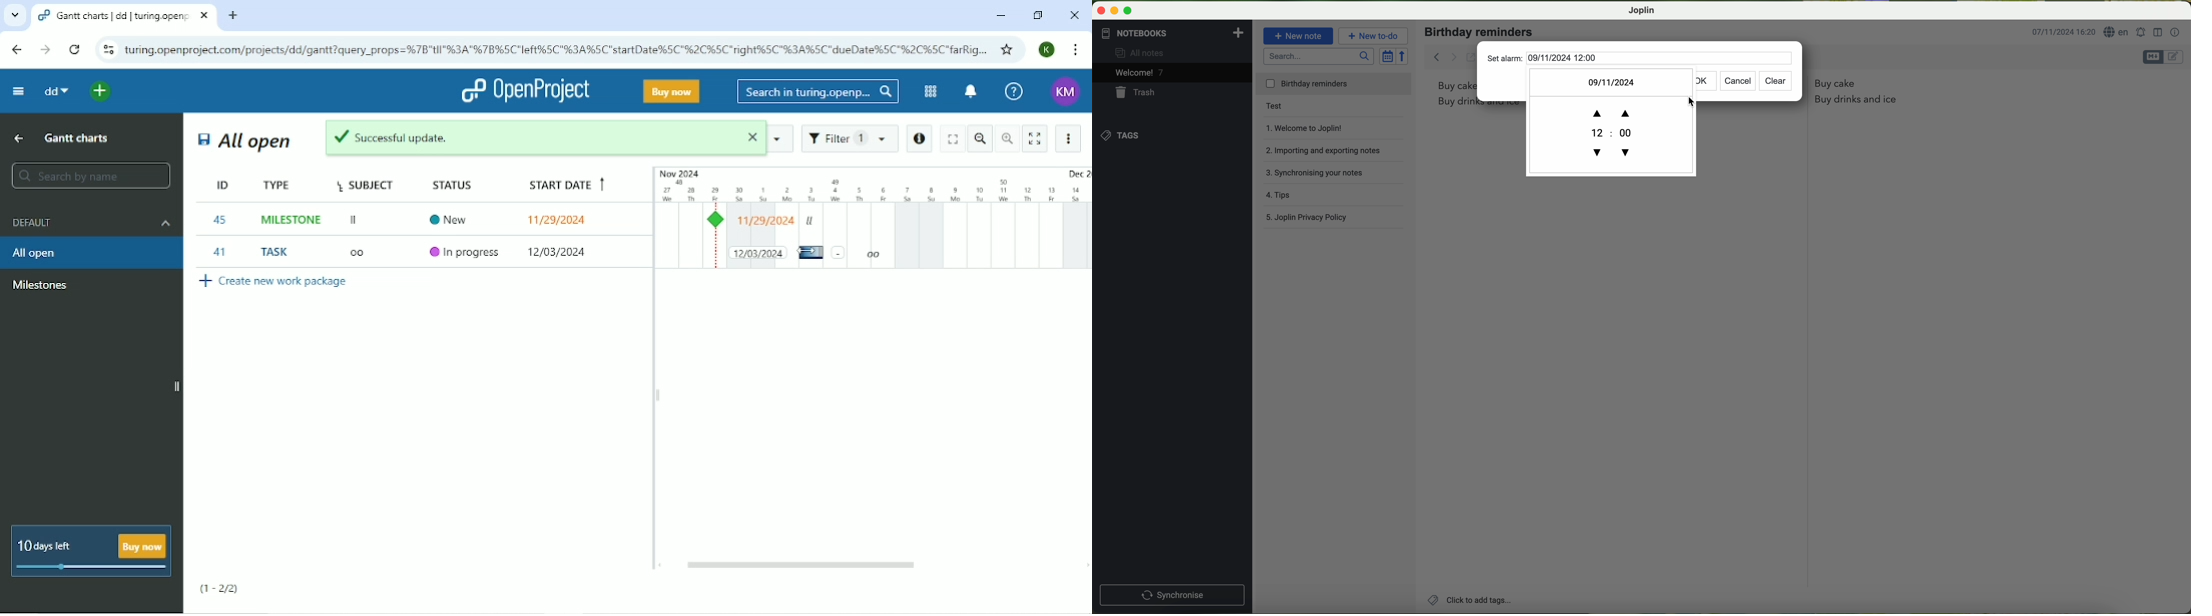 Image resolution: width=2212 pixels, height=616 pixels. I want to click on language, so click(2118, 33).